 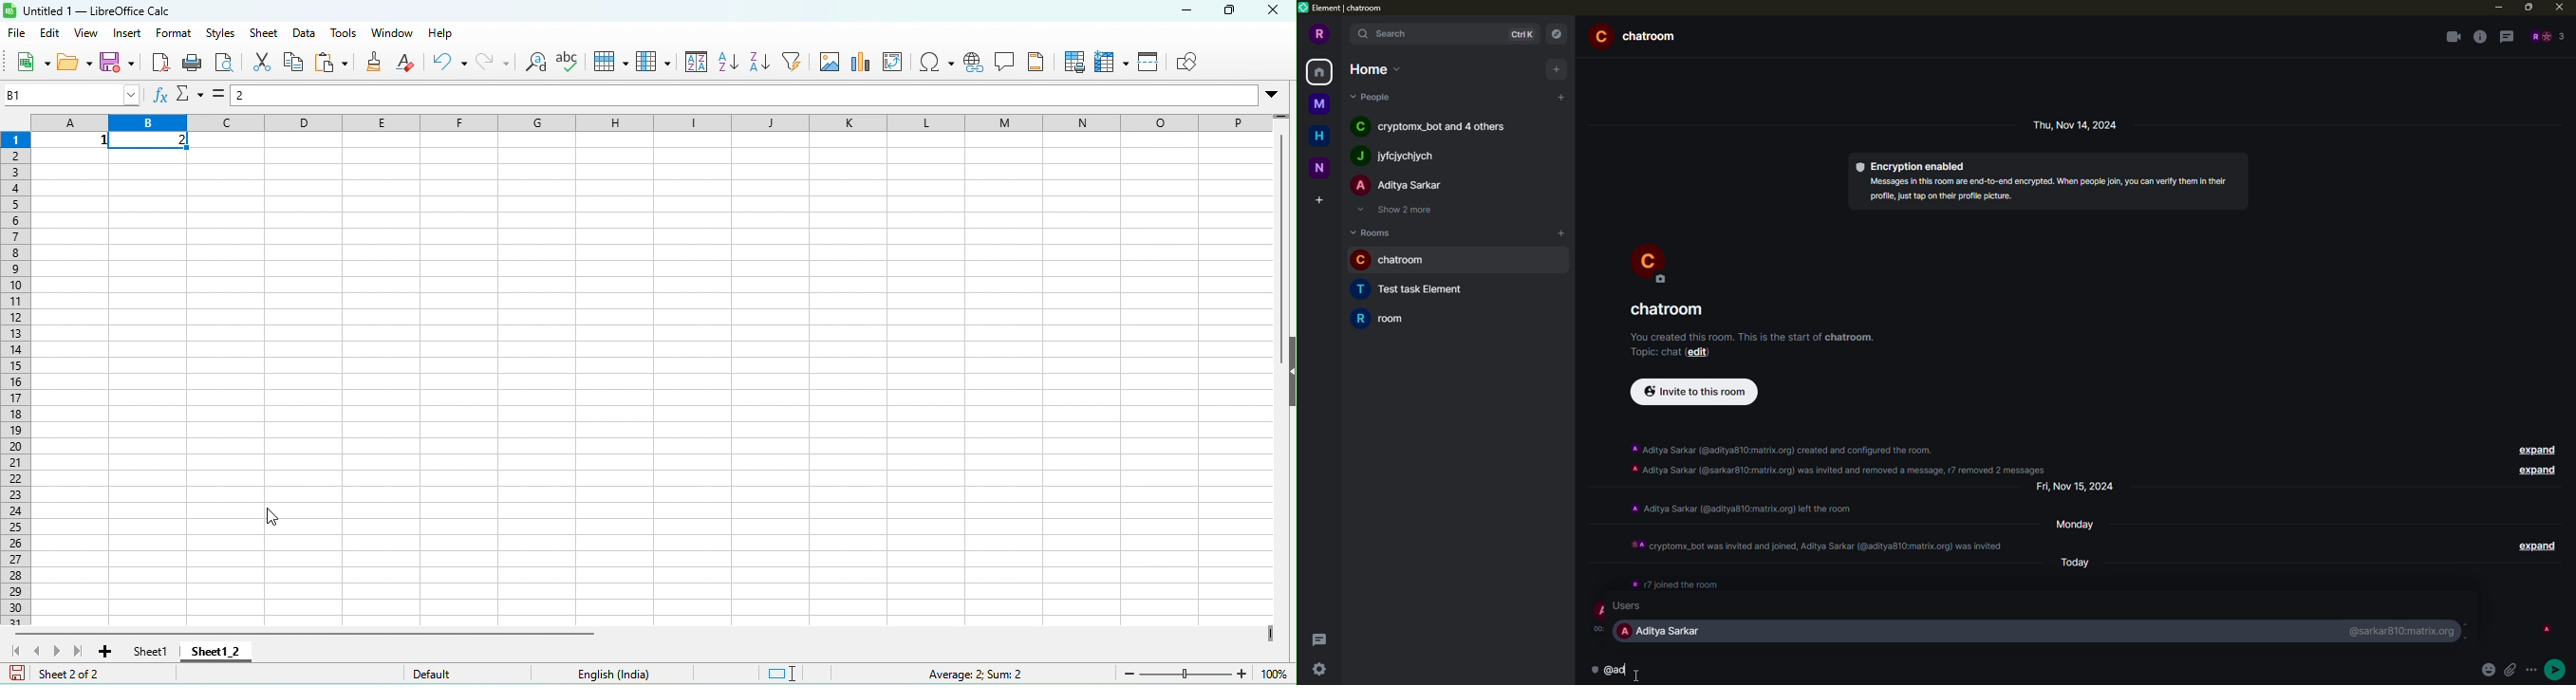 I want to click on user, so click(x=1665, y=632).